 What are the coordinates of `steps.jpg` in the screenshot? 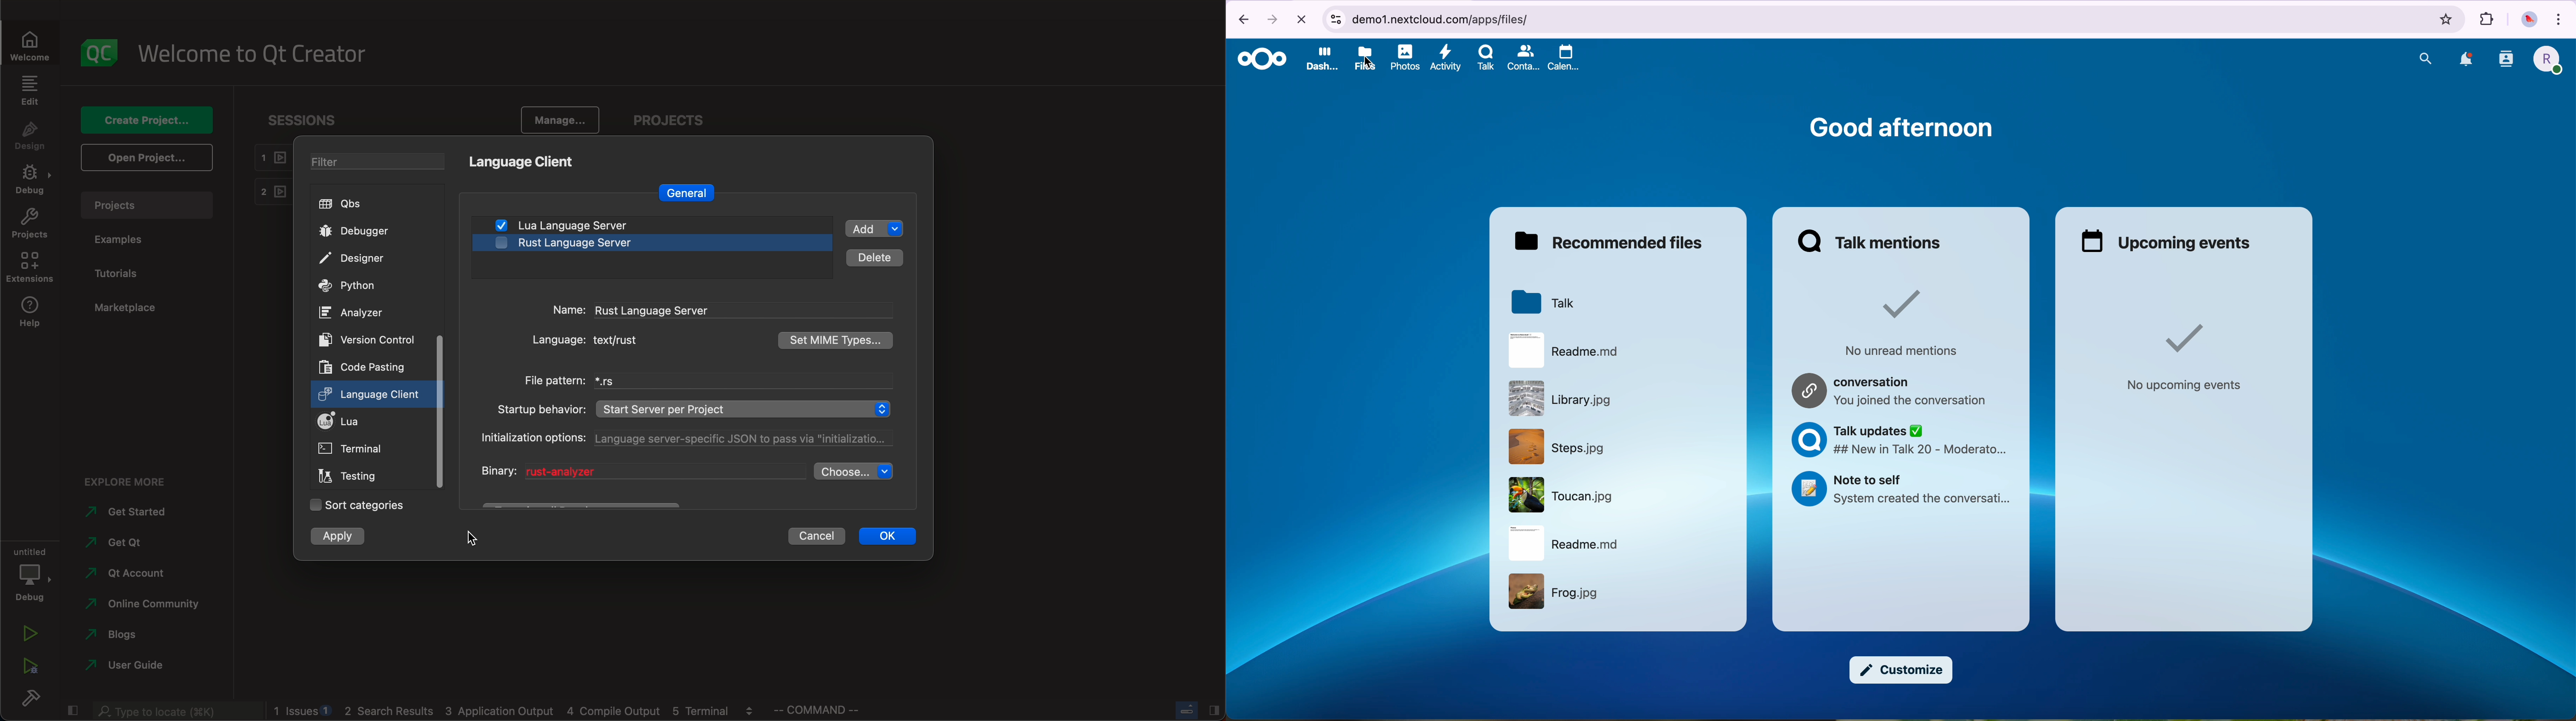 It's located at (1561, 451).